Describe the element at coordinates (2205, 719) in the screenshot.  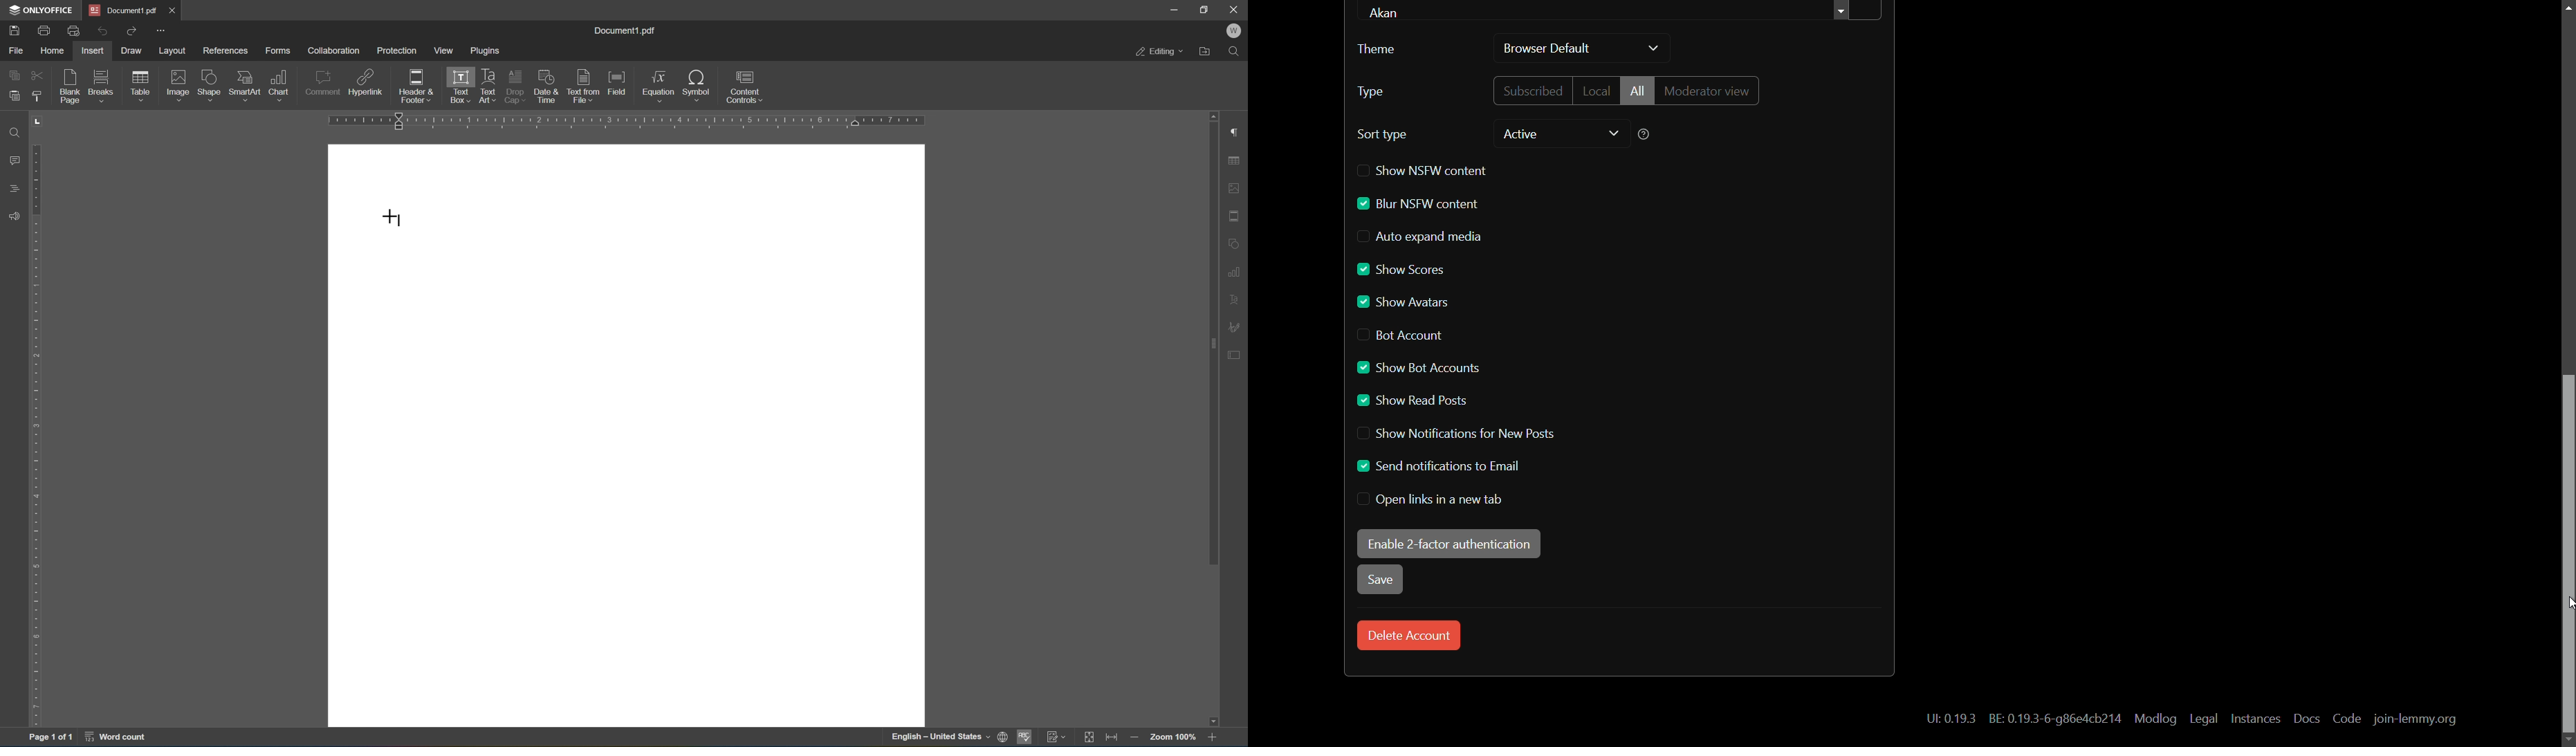
I see `legal` at that location.